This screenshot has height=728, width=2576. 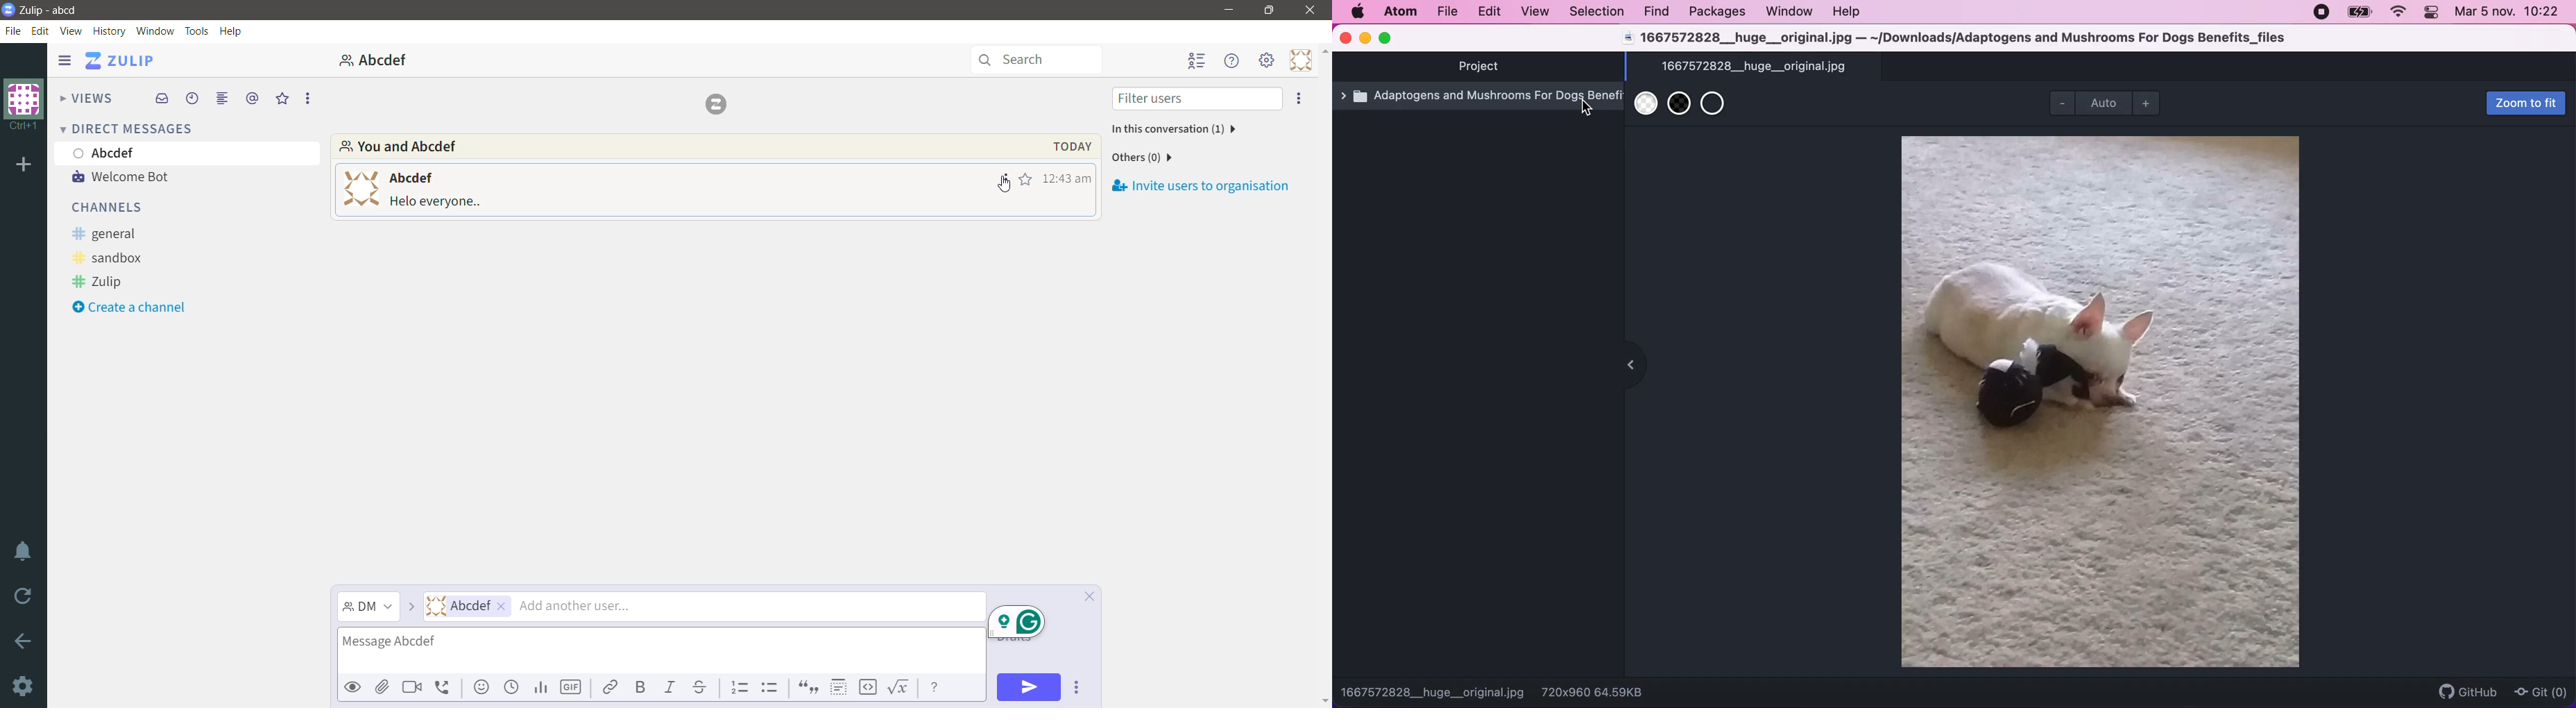 I want to click on 720x960 64.59KB, so click(x=1599, y=692).